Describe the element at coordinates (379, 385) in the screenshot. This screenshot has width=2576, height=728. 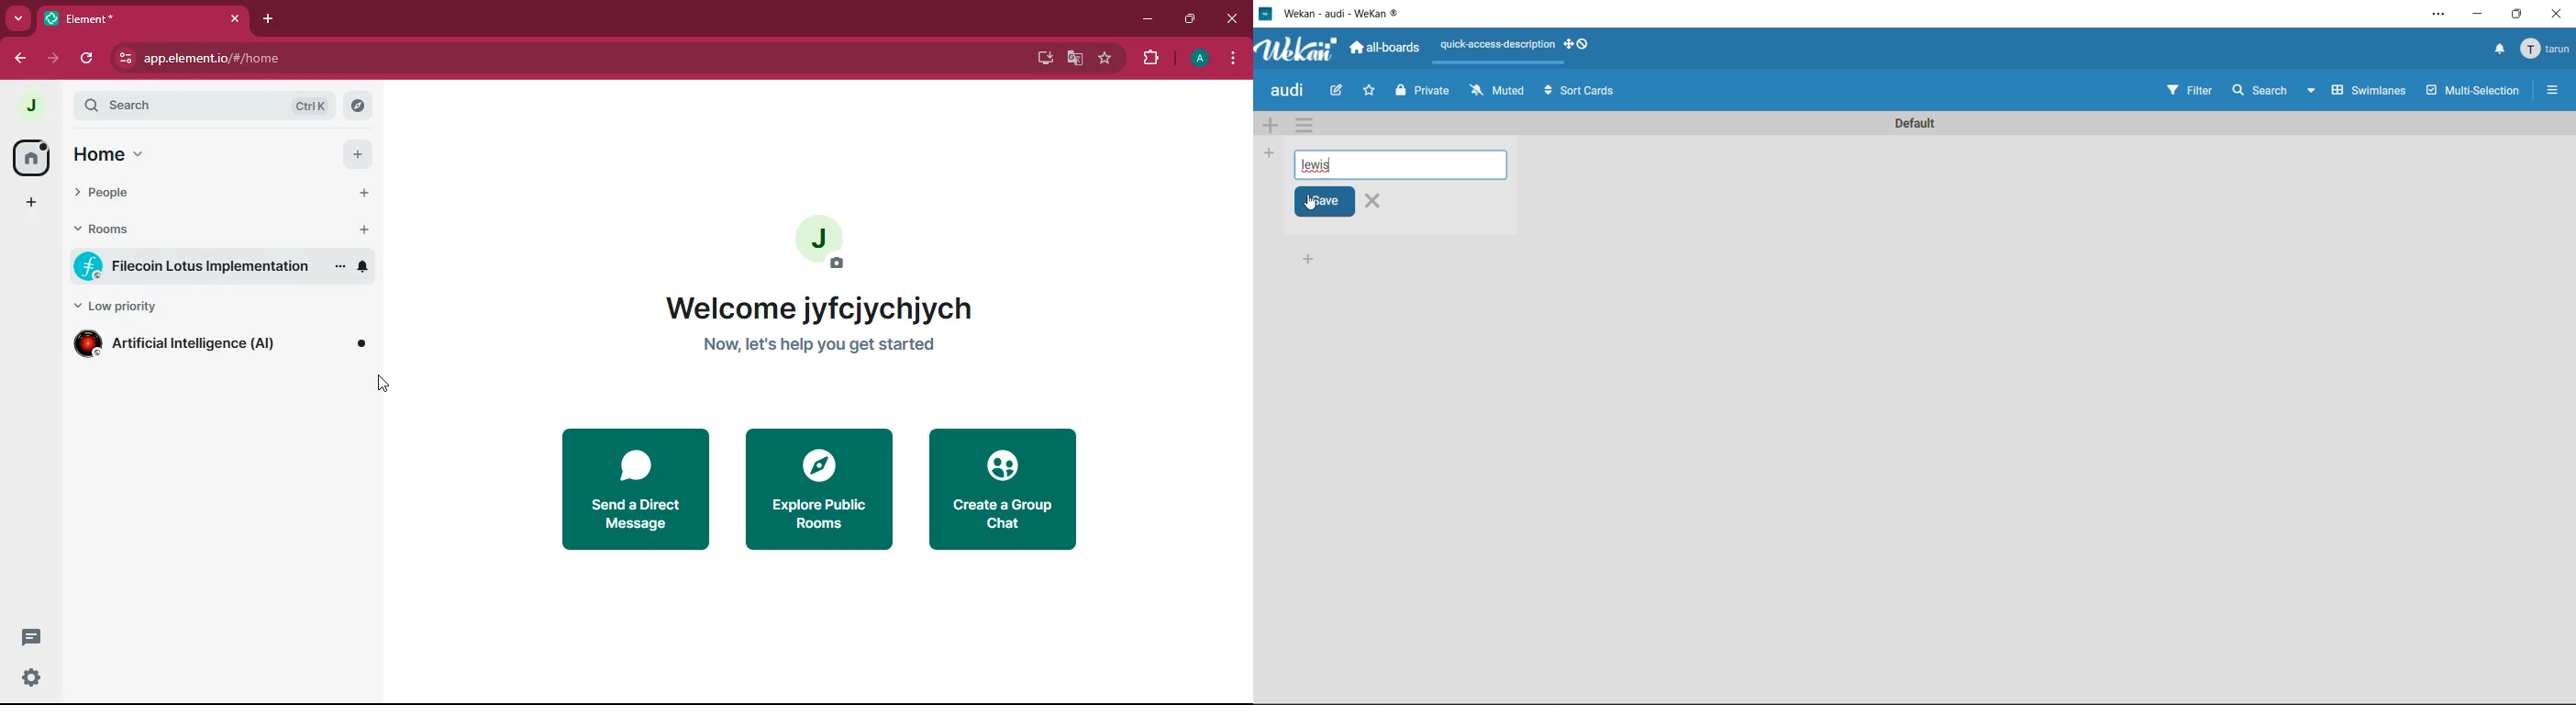
I see `cursor` at that location.